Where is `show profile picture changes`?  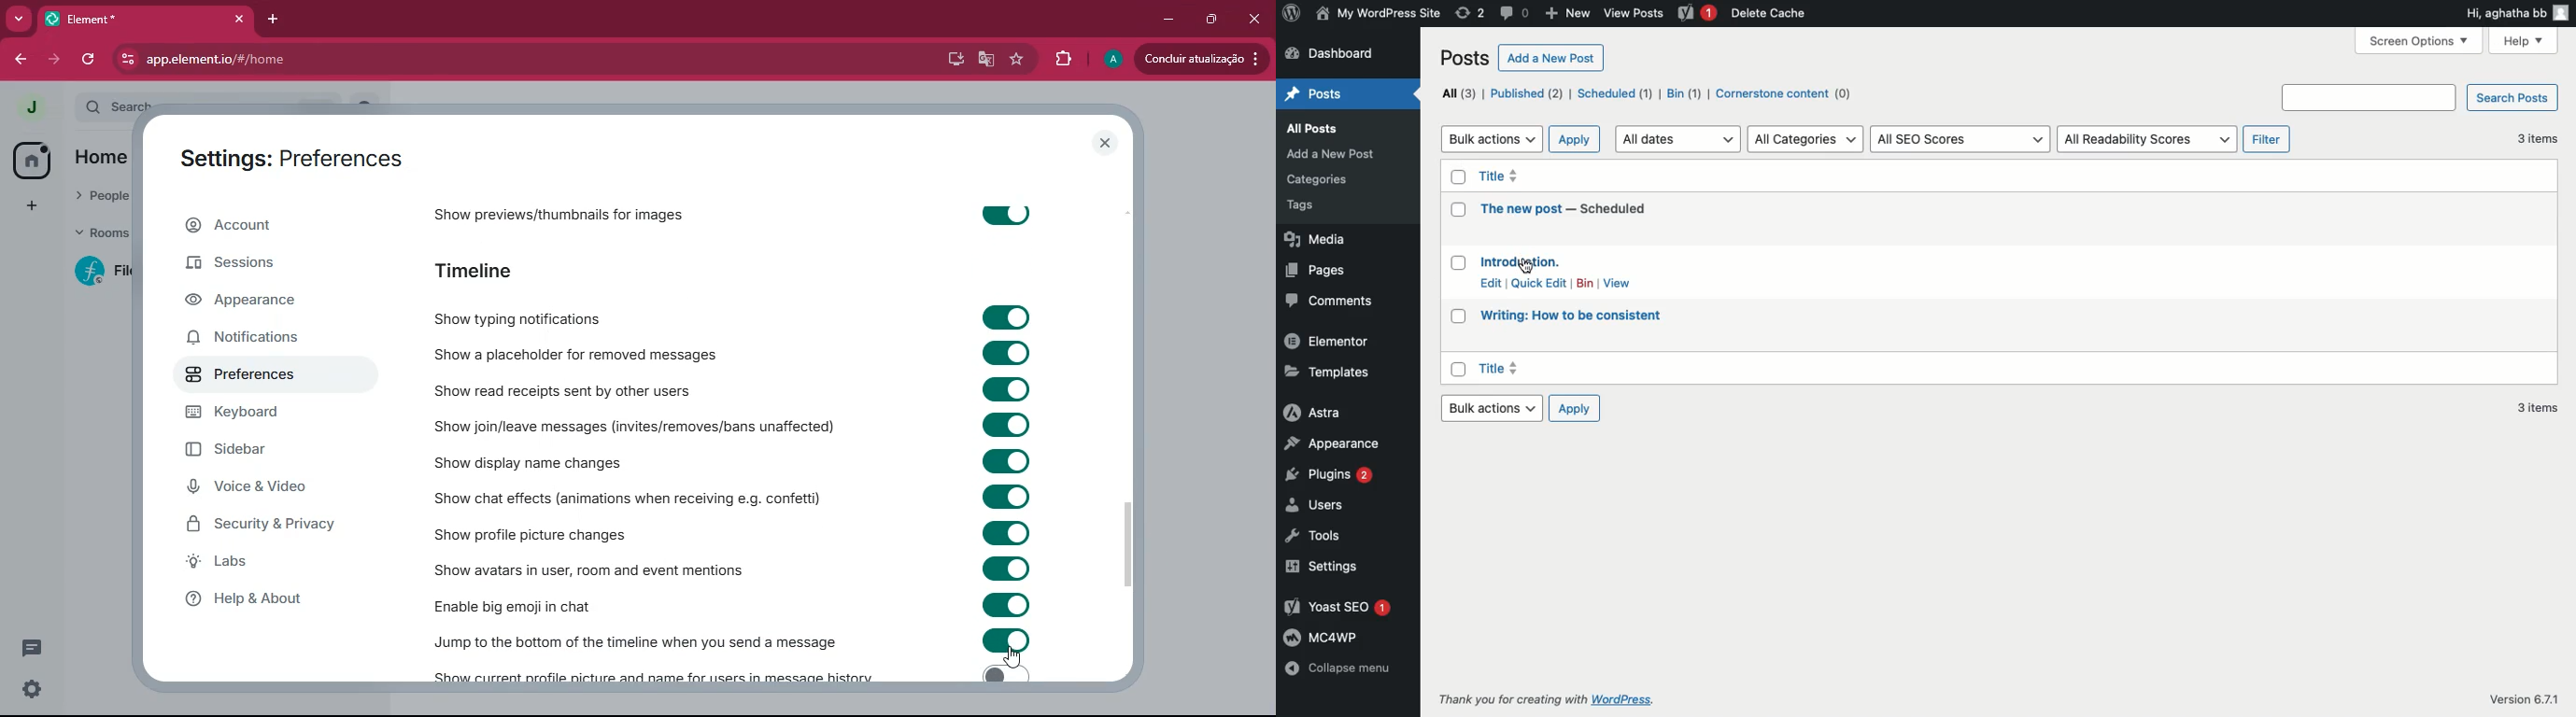 show profile picture changes is located at coordinates (531, 535).